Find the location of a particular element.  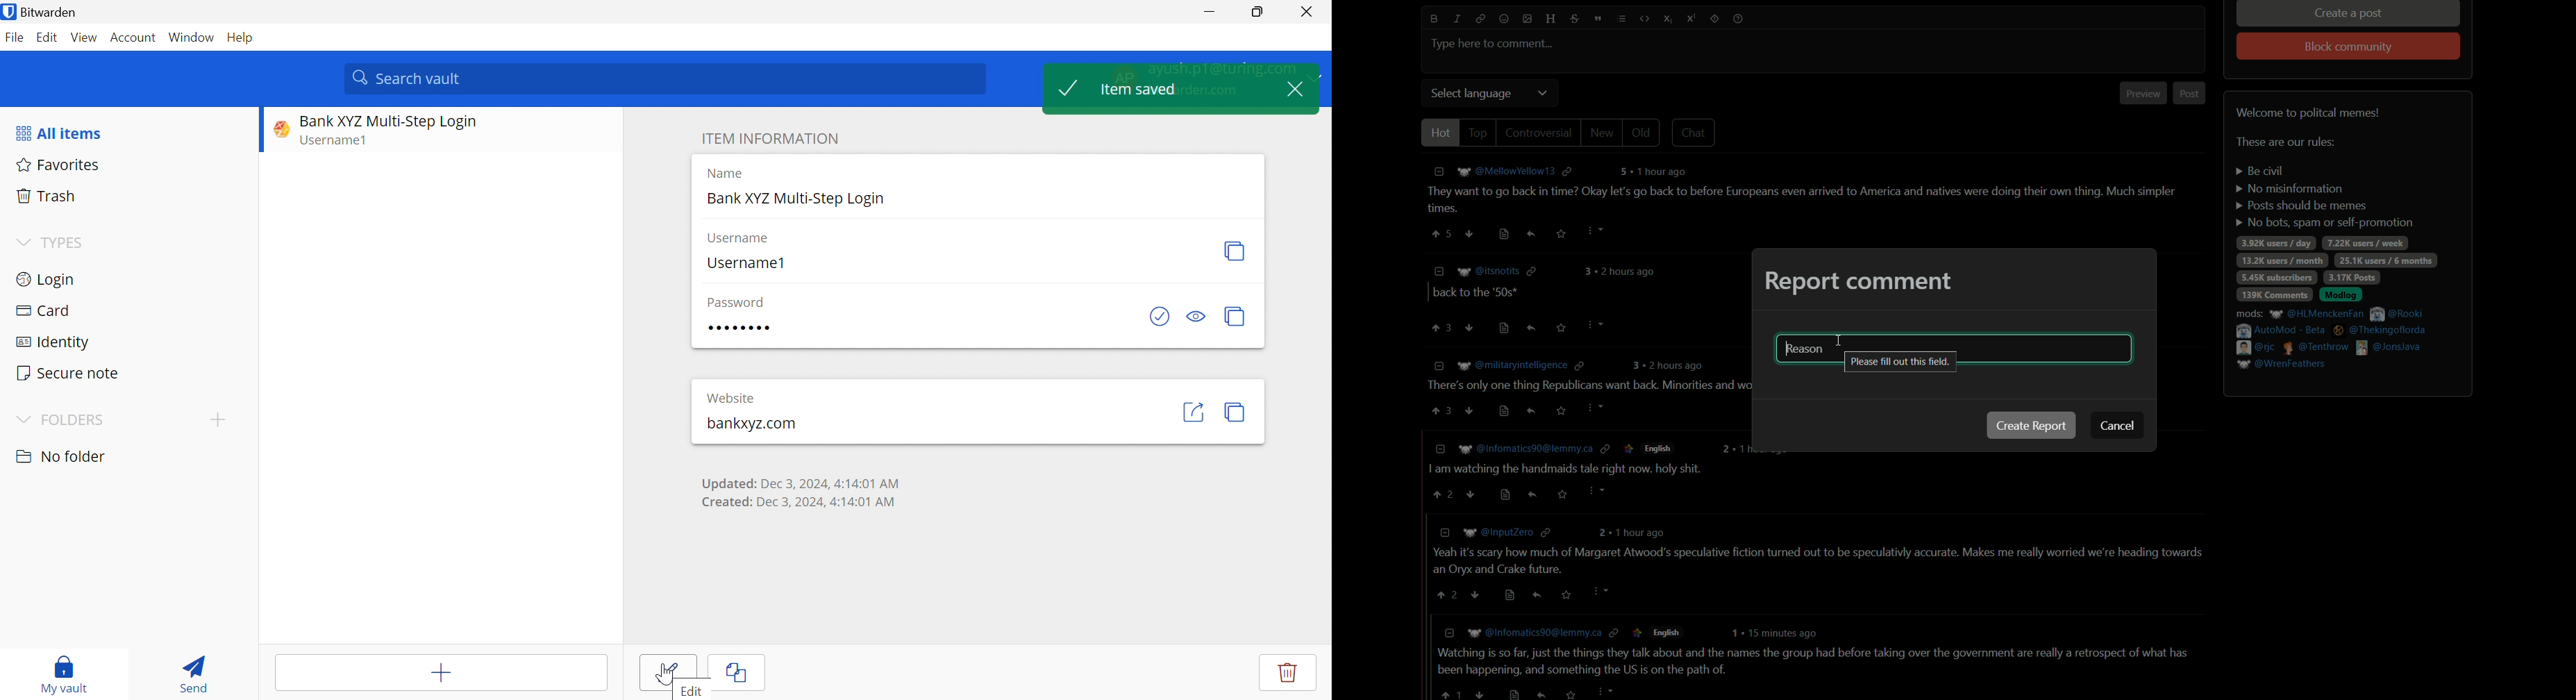

Website is located at coordinates (734, 397).